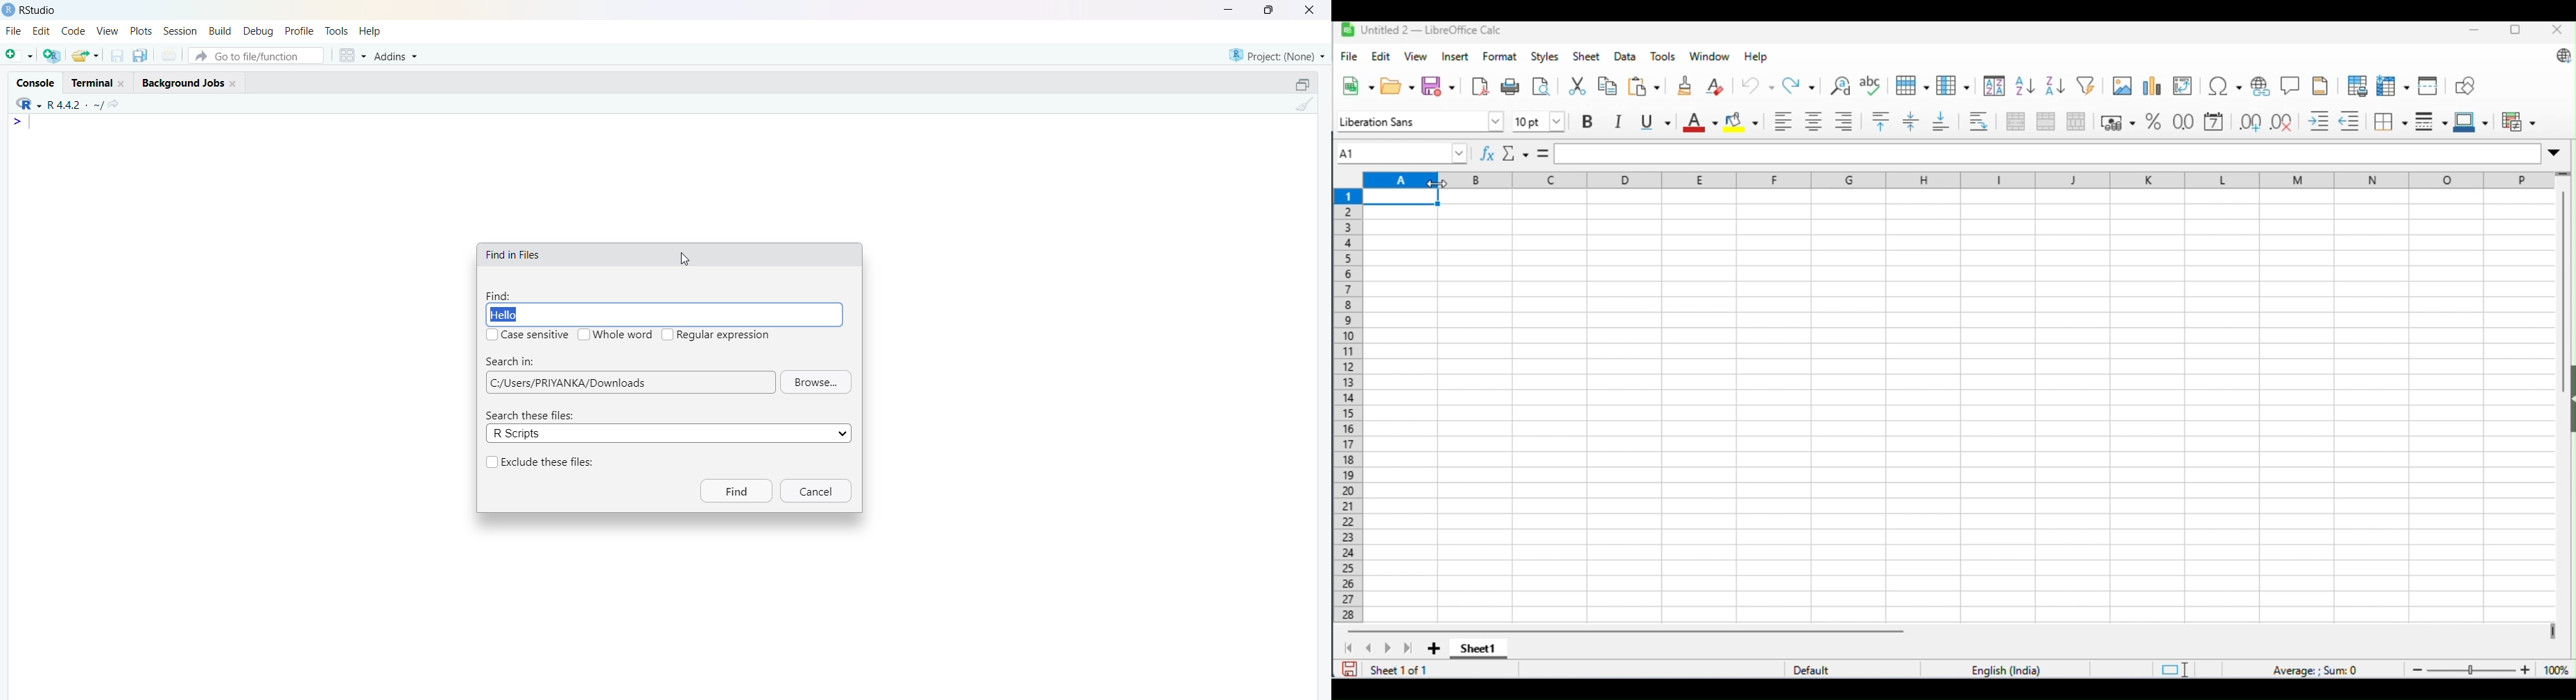 The width and height of the screenshot is (2576, 700). I want to click on horizontal scroll bar, so click(1631, 631).